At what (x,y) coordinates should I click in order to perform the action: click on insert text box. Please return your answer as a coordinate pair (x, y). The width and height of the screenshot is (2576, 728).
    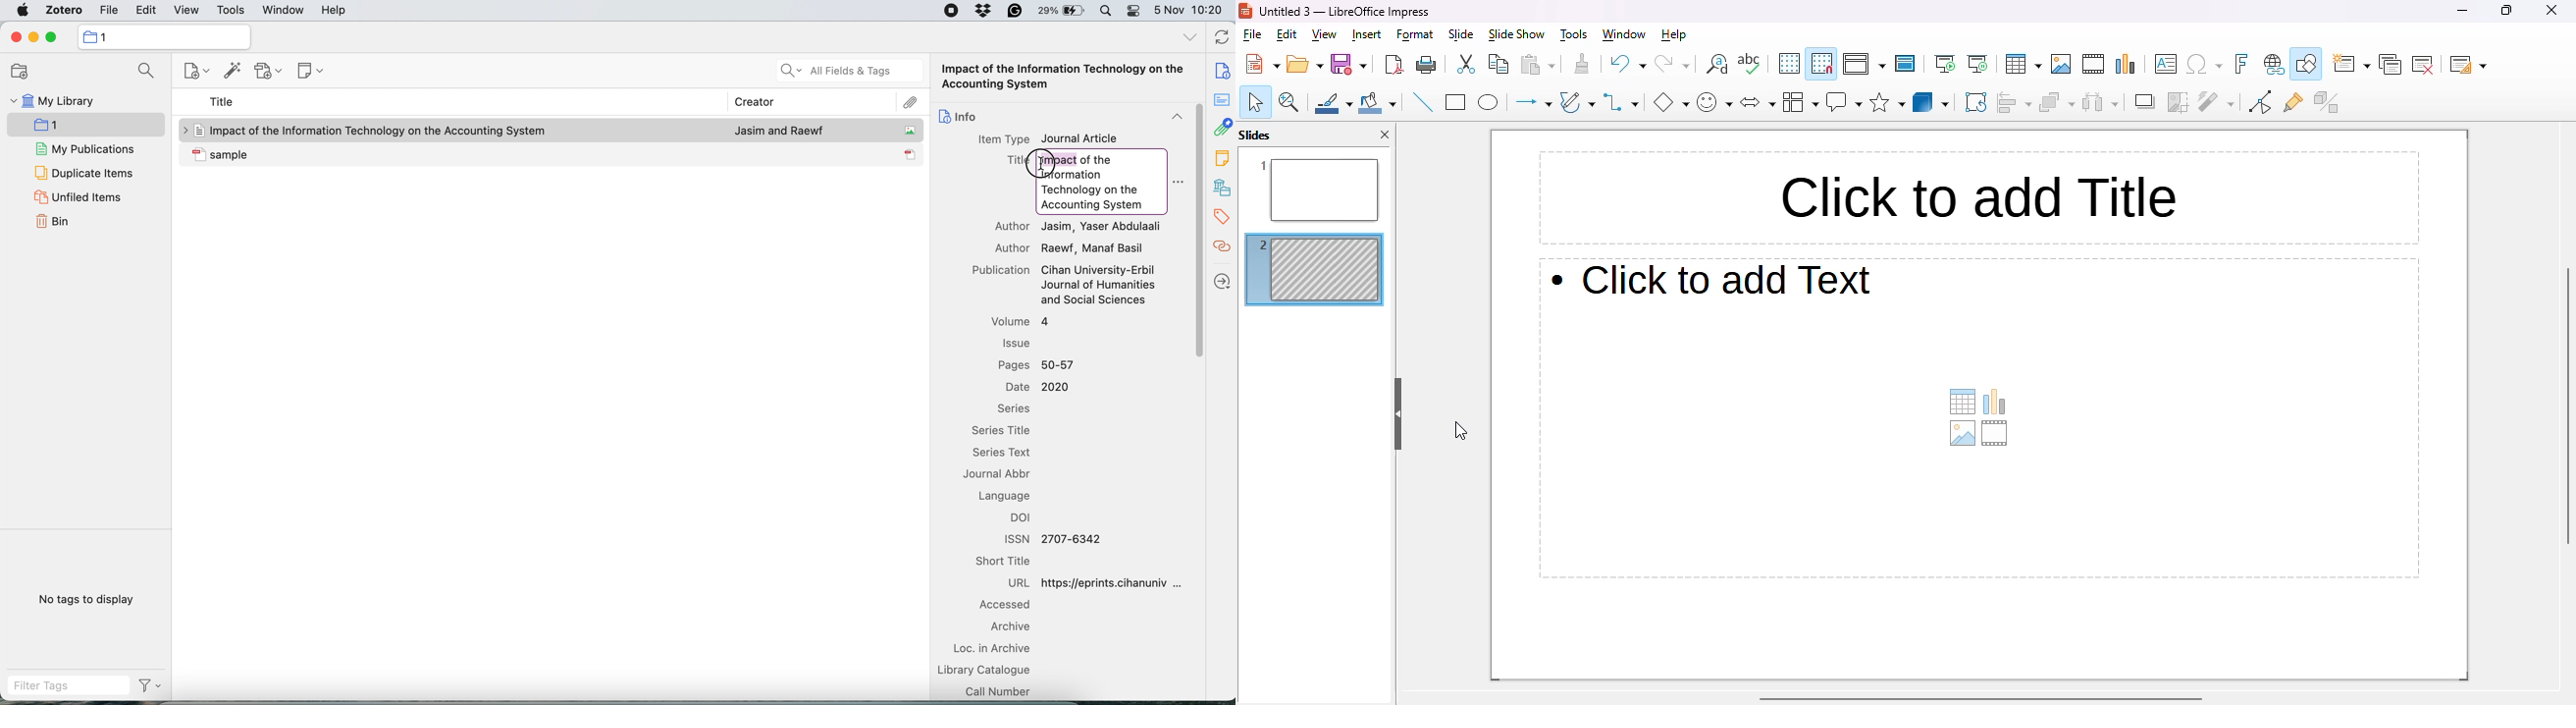
    Looking at the image, I should click on (2167, 63).